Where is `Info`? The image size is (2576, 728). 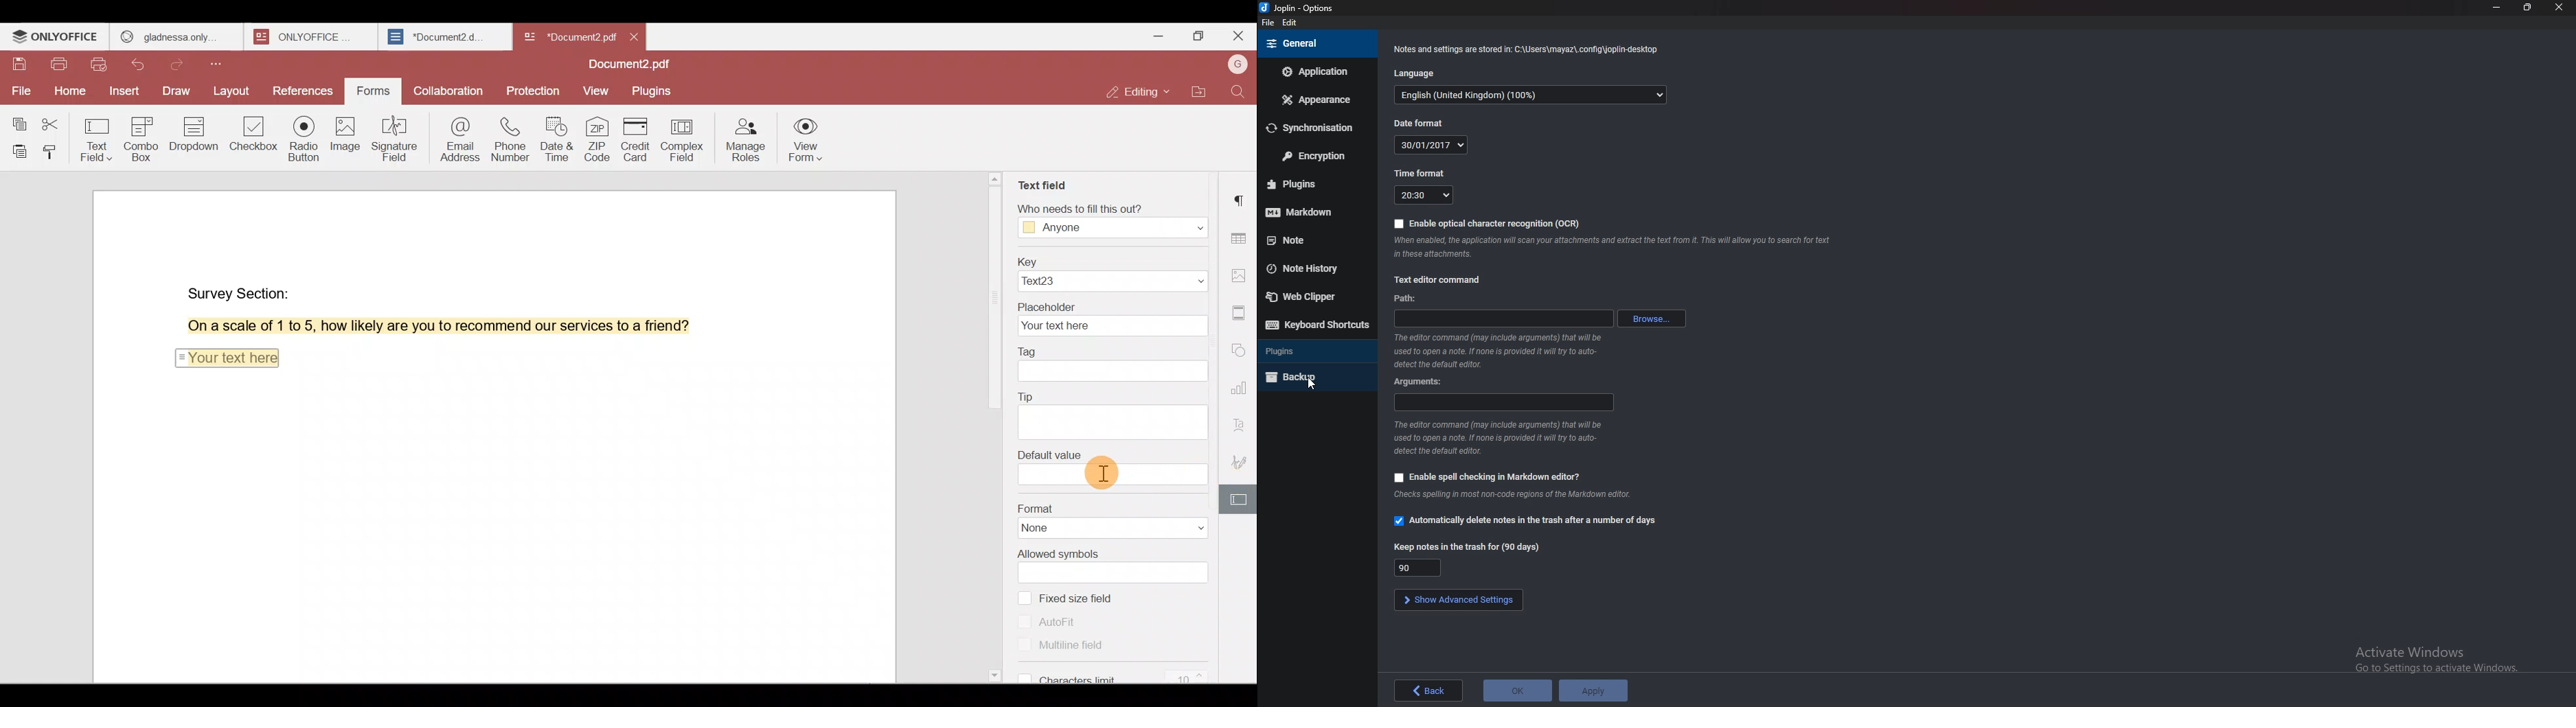
Info is located at coordinates (1527, 49).